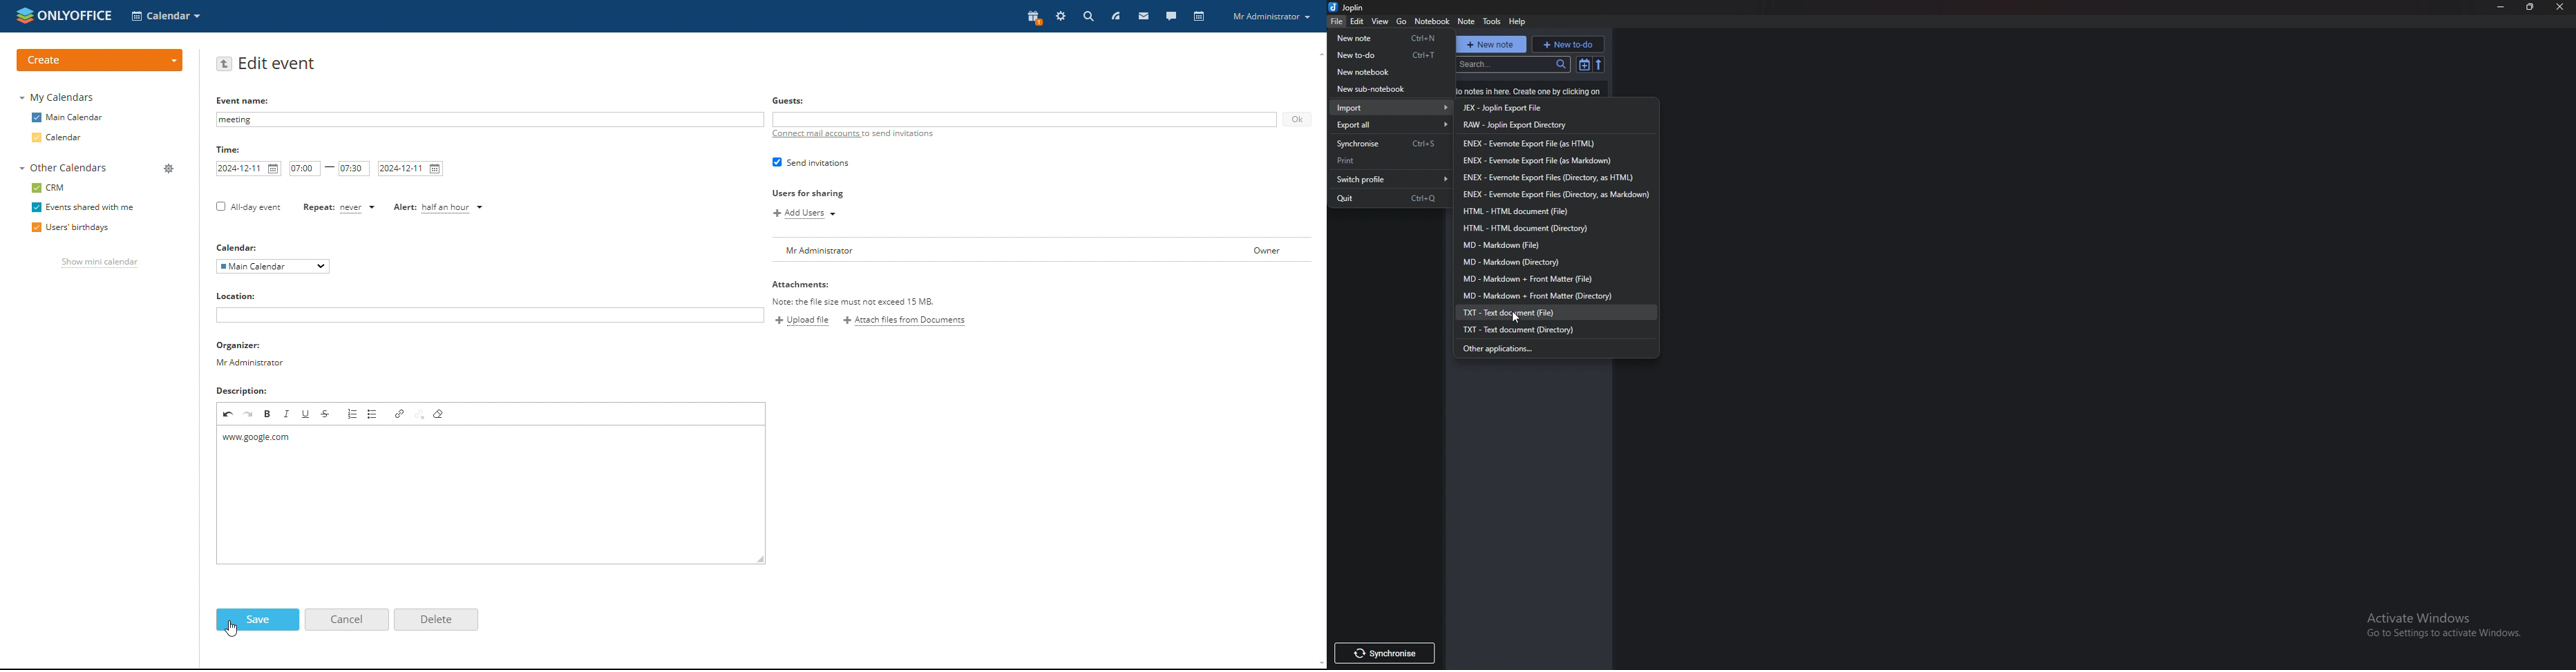 The image size is (2576, 672). Describe the element at coordinates (1432, 21) in the screenshot. I see `Notebook` at that location.